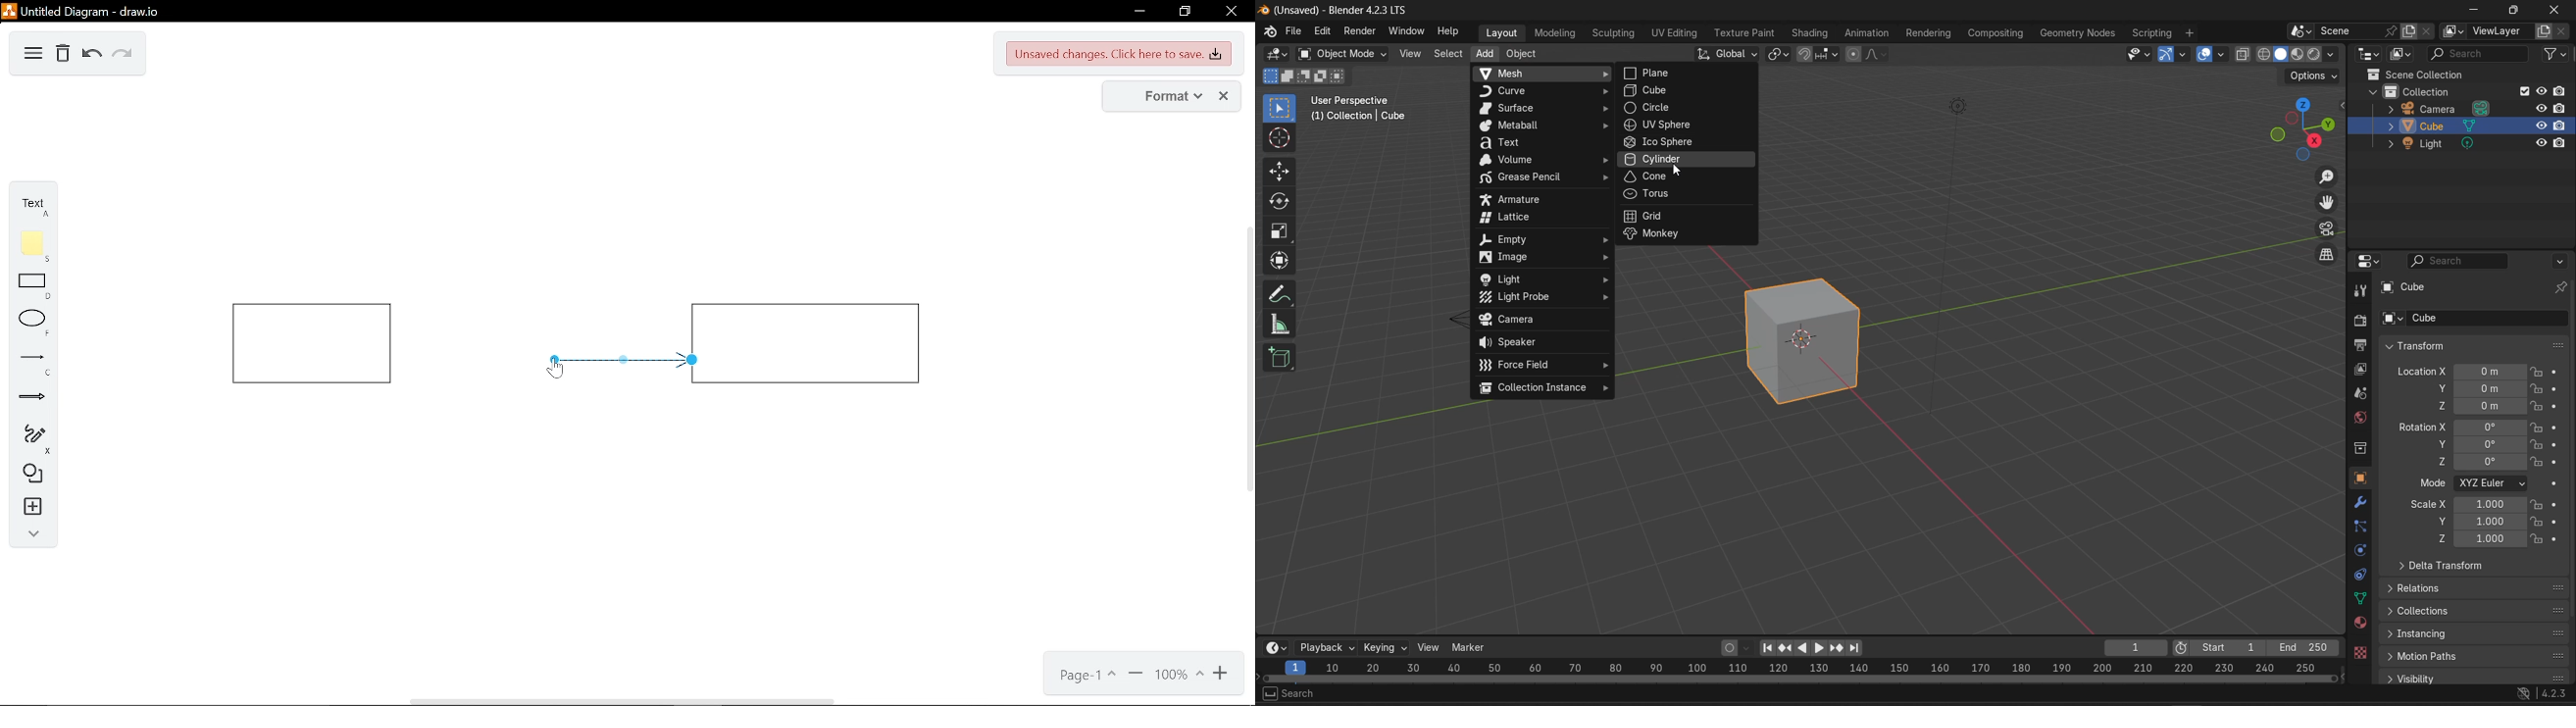 The width and height of the screenshot is (2576, 728). Describe the element at coordinates (27, 204) in the screenshot. I see `text` at that location.